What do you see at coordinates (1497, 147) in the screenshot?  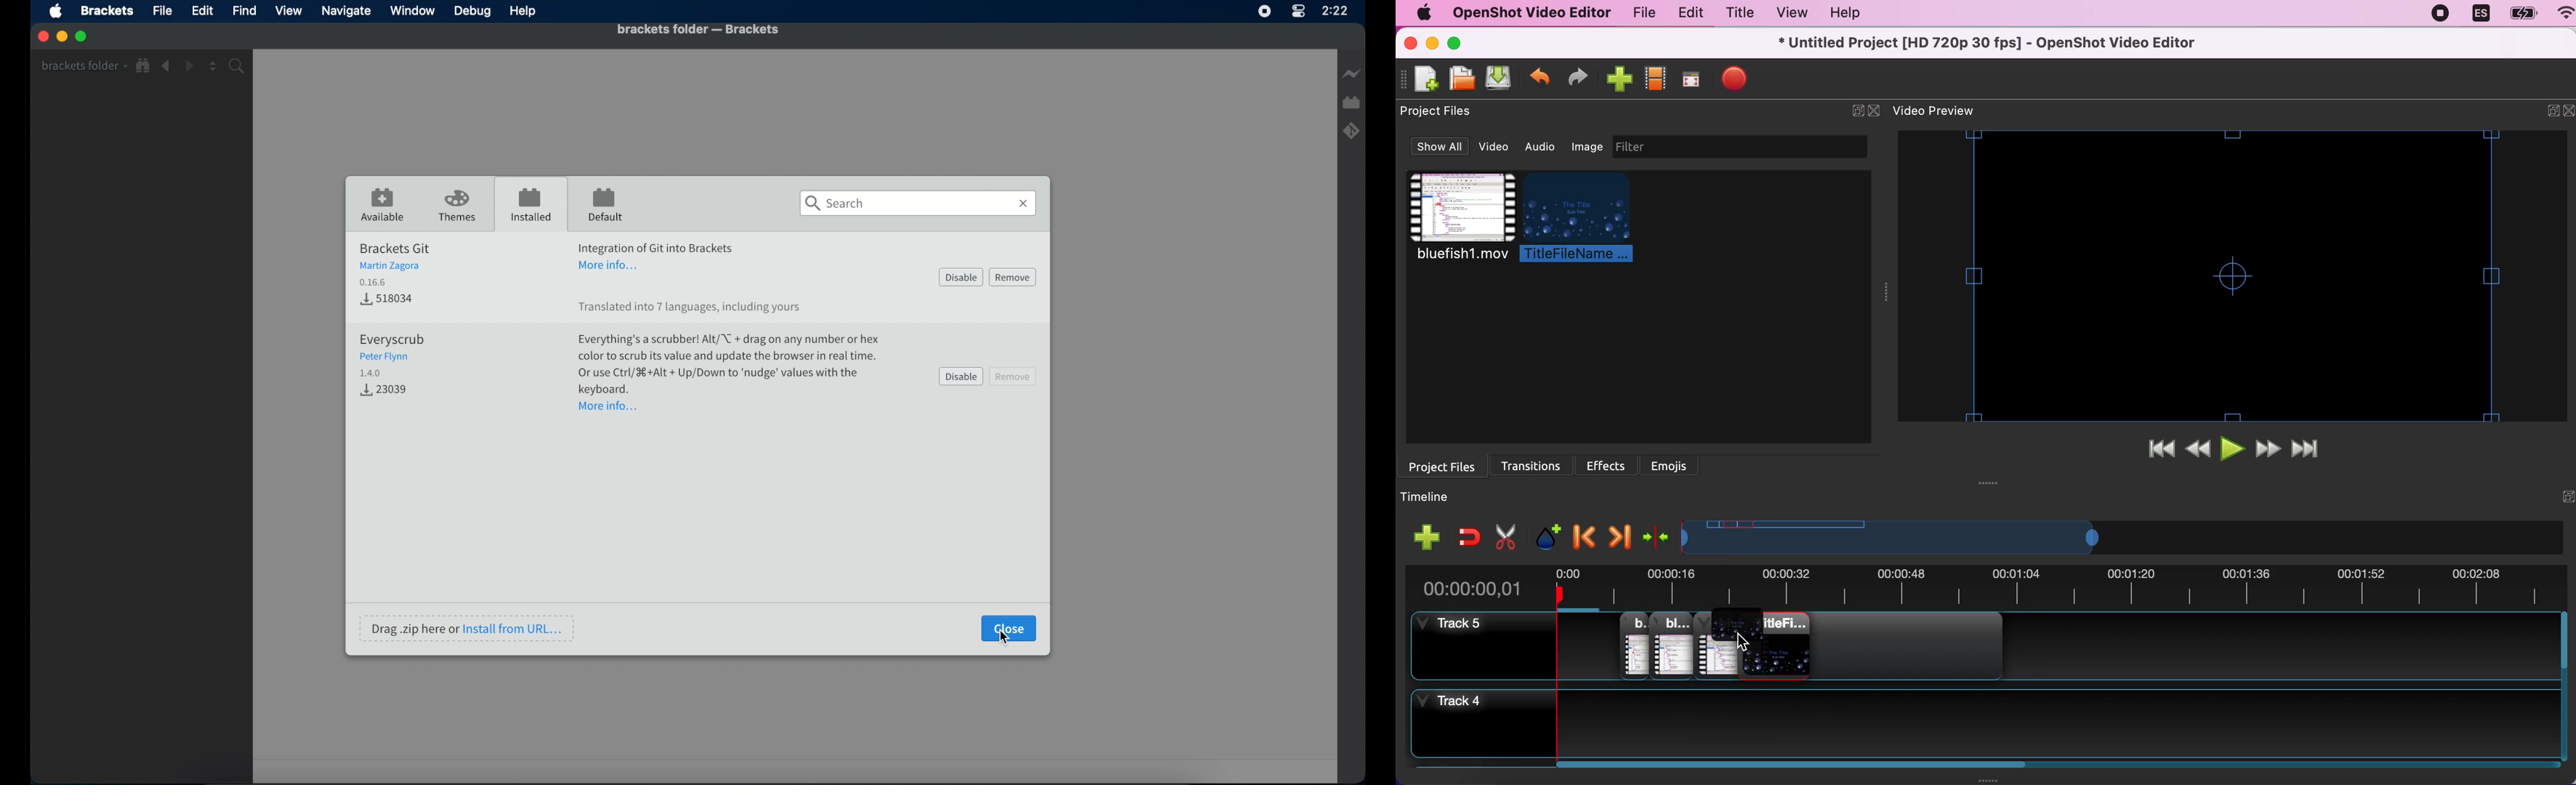 I see `video` at bounding box center [1497, 147].